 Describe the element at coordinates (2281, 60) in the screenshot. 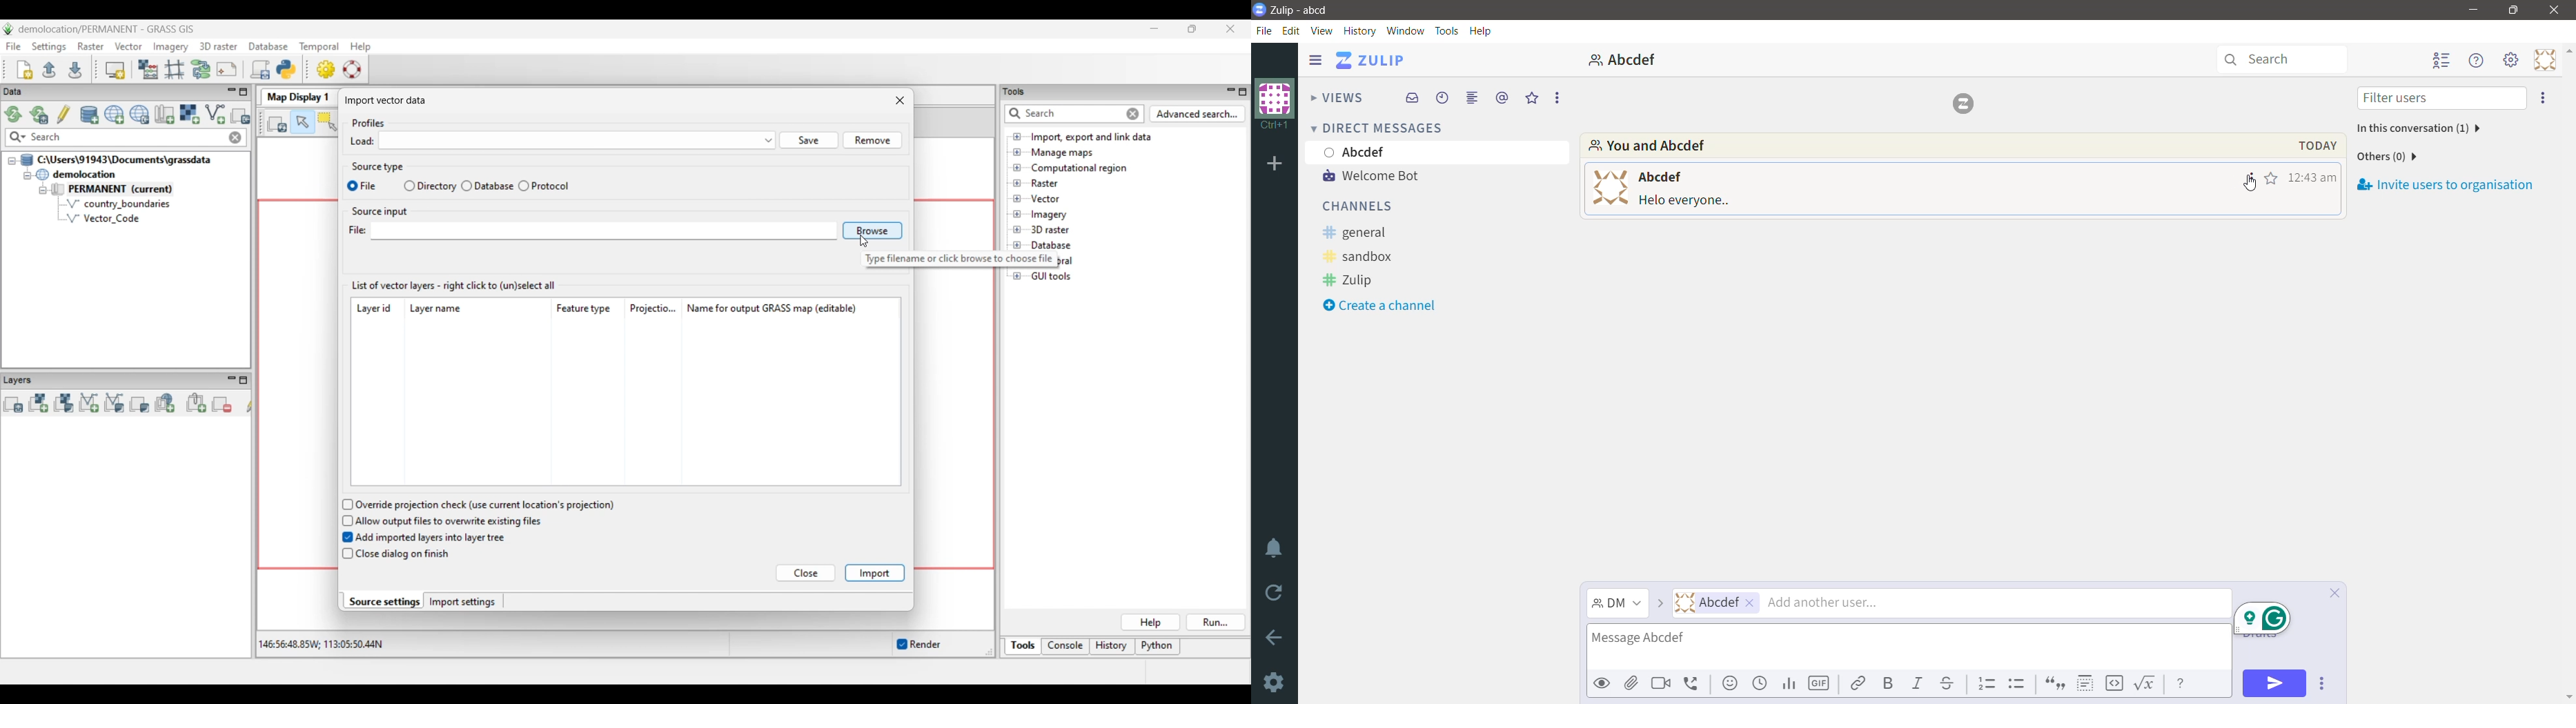

I see `Search` at that location.